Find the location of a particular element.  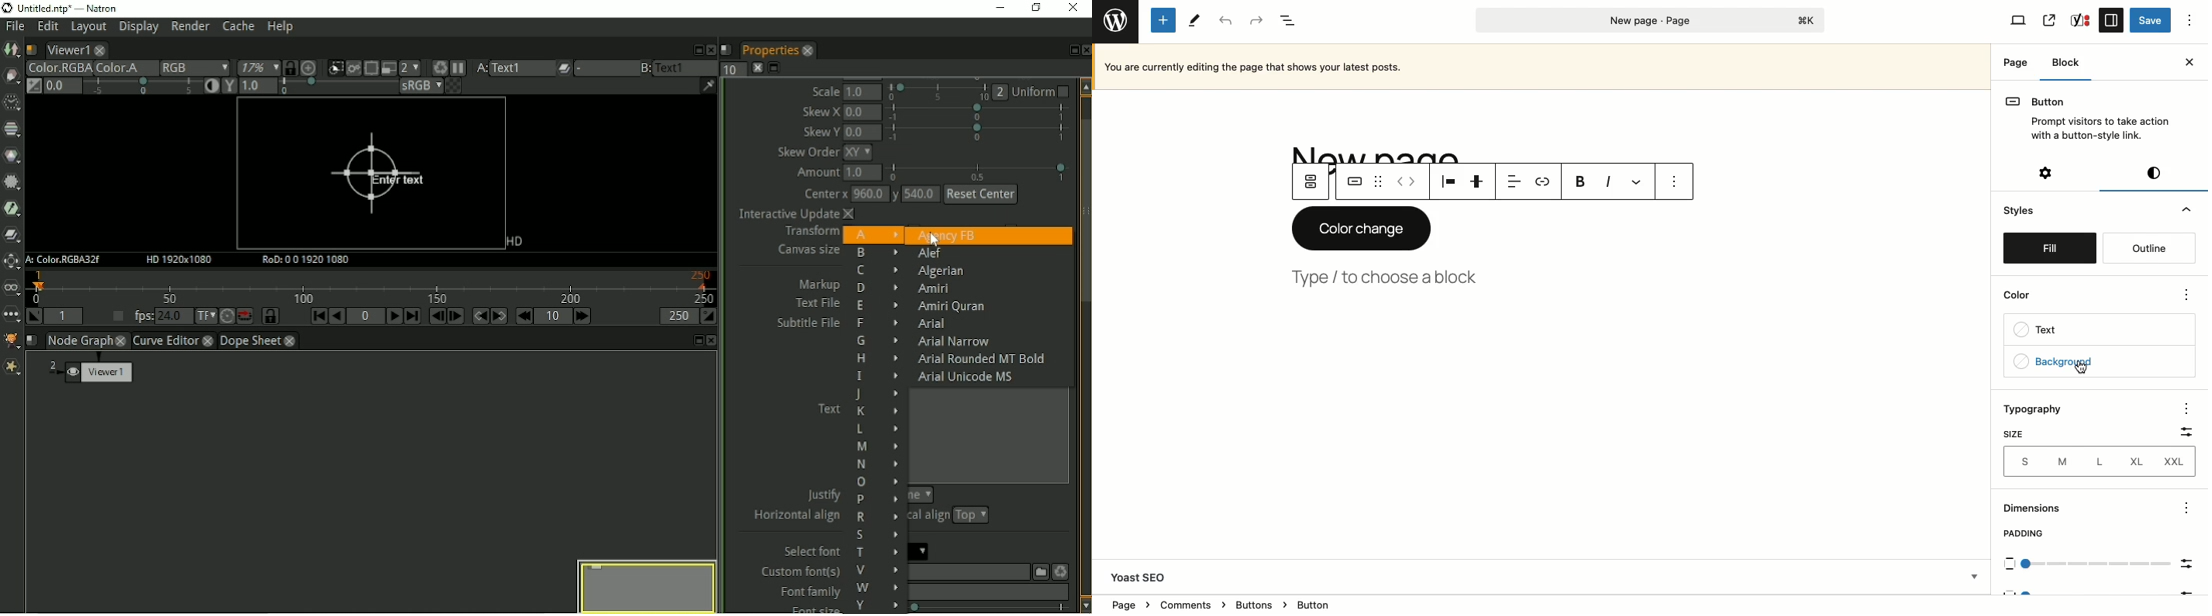

View is located at coordinates (2018, 20).